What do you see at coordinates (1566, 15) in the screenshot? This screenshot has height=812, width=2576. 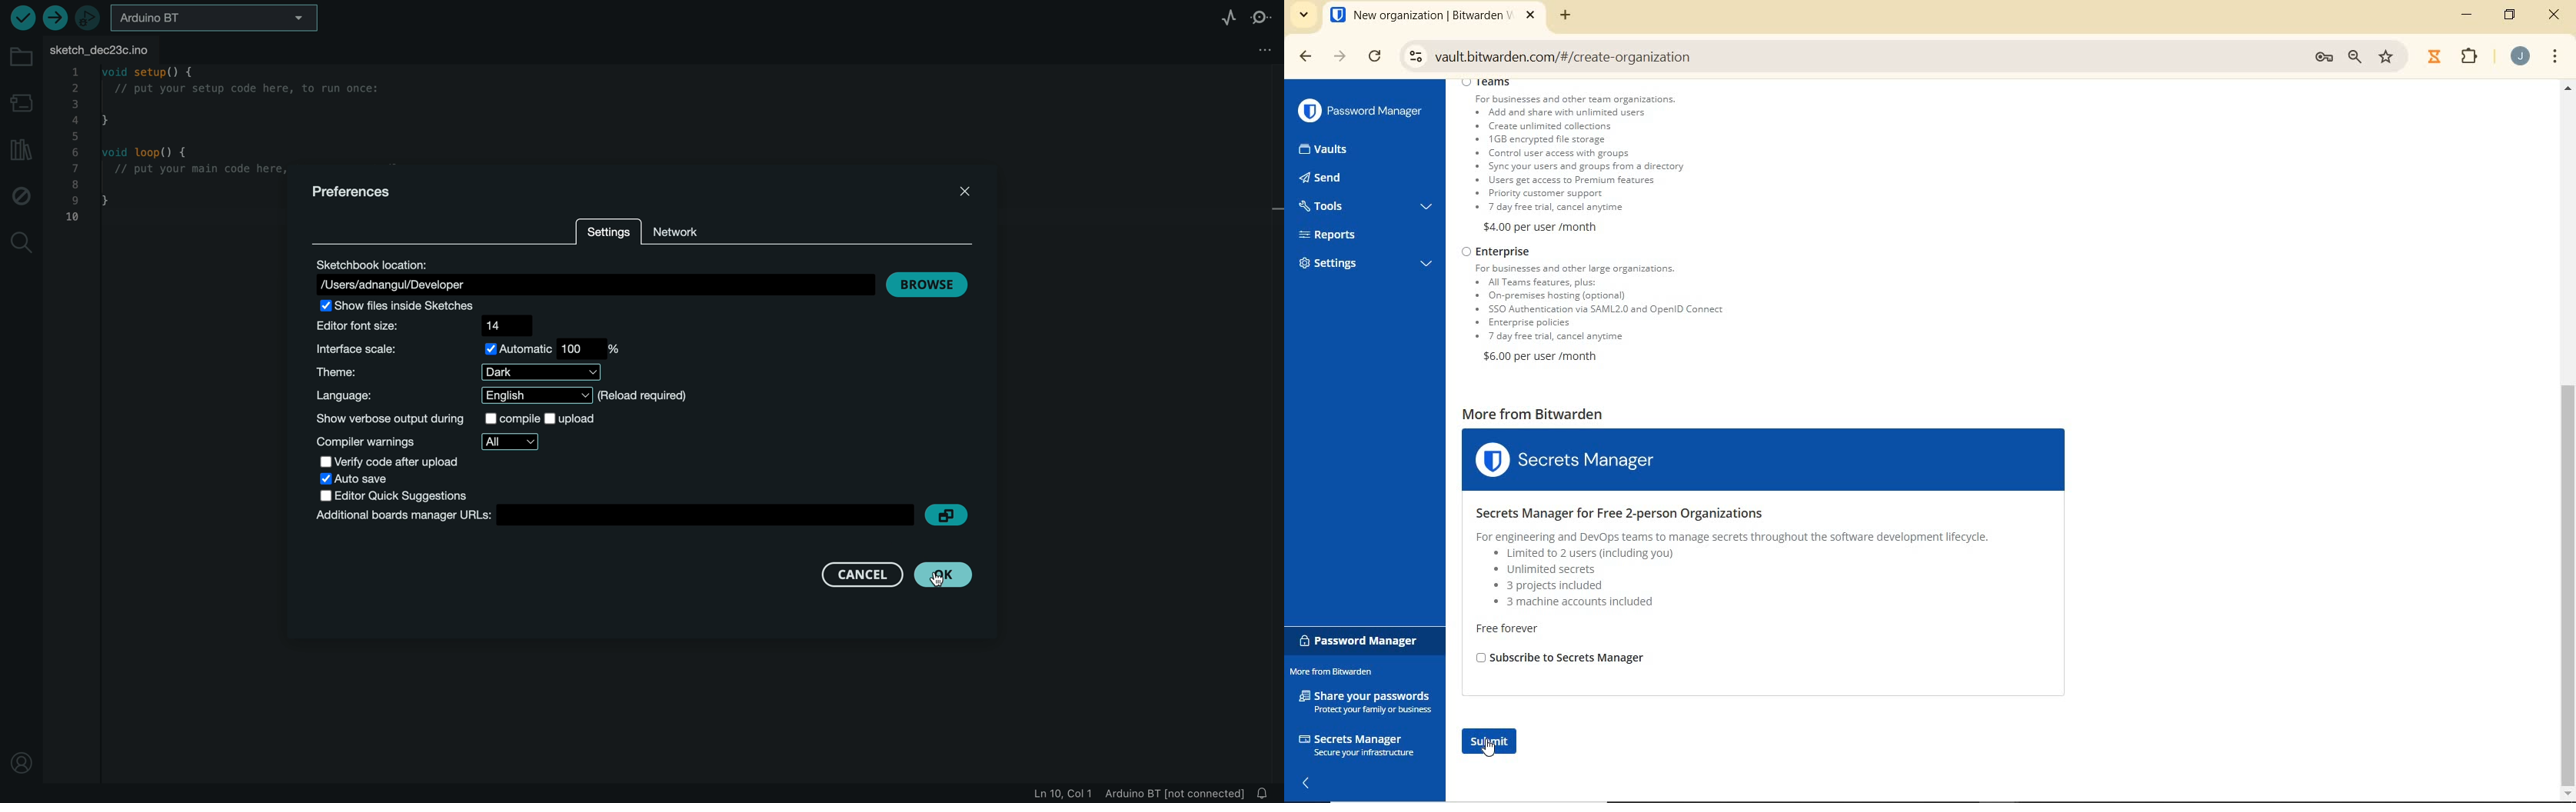 I see `add tab` at bounding box center [1566, 15].